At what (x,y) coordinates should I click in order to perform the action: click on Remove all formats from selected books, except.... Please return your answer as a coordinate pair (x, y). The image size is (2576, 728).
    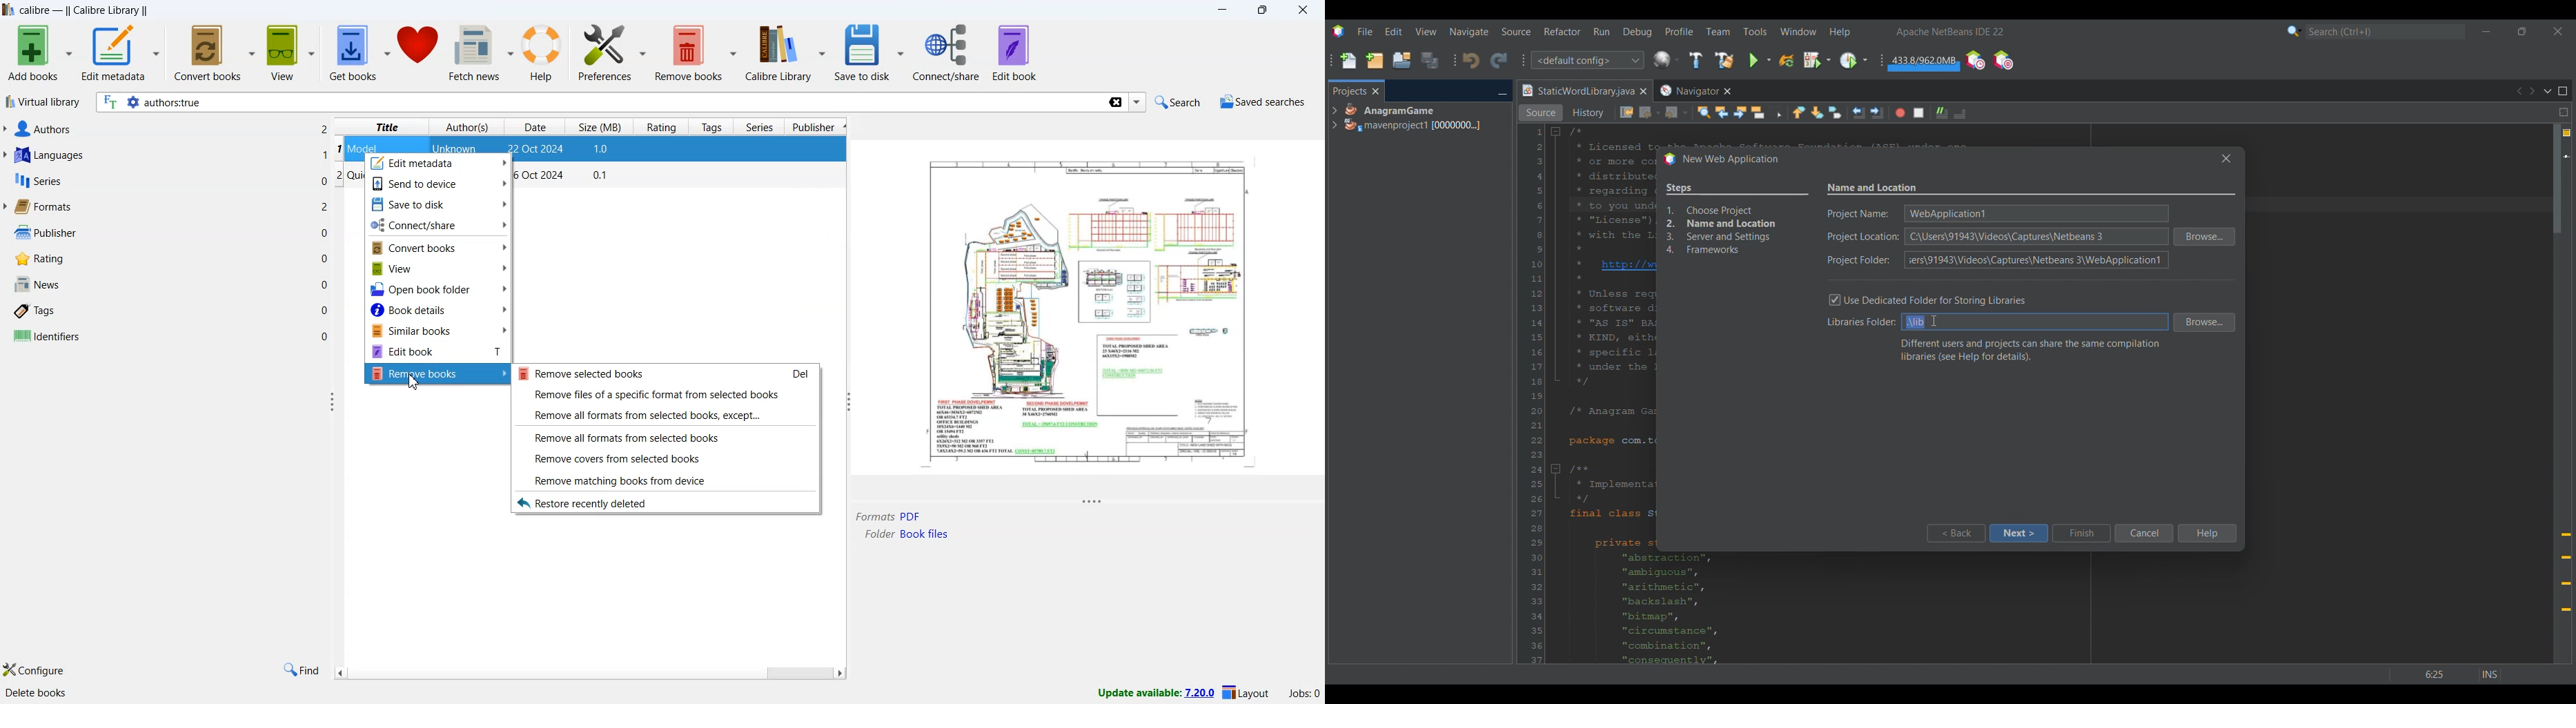
    Looking at the image, I should click on (665, 414).